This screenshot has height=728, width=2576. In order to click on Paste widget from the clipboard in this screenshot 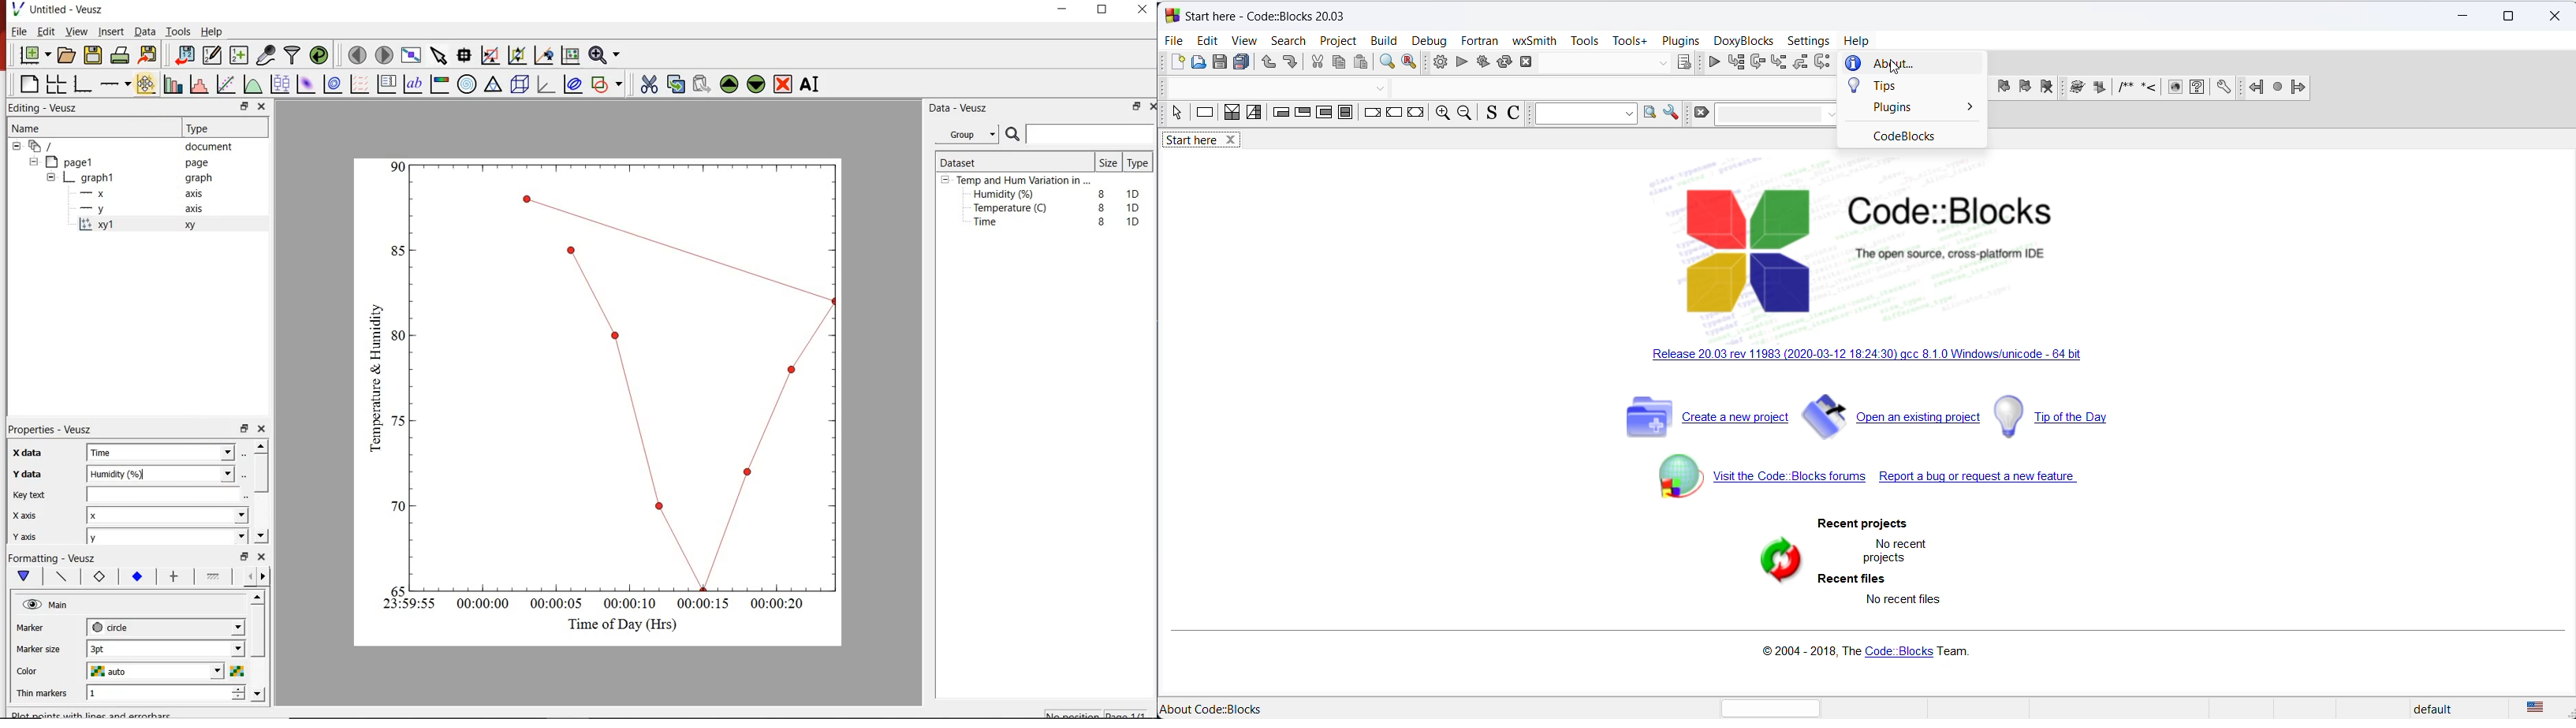, I will do `click(703, 83)`.